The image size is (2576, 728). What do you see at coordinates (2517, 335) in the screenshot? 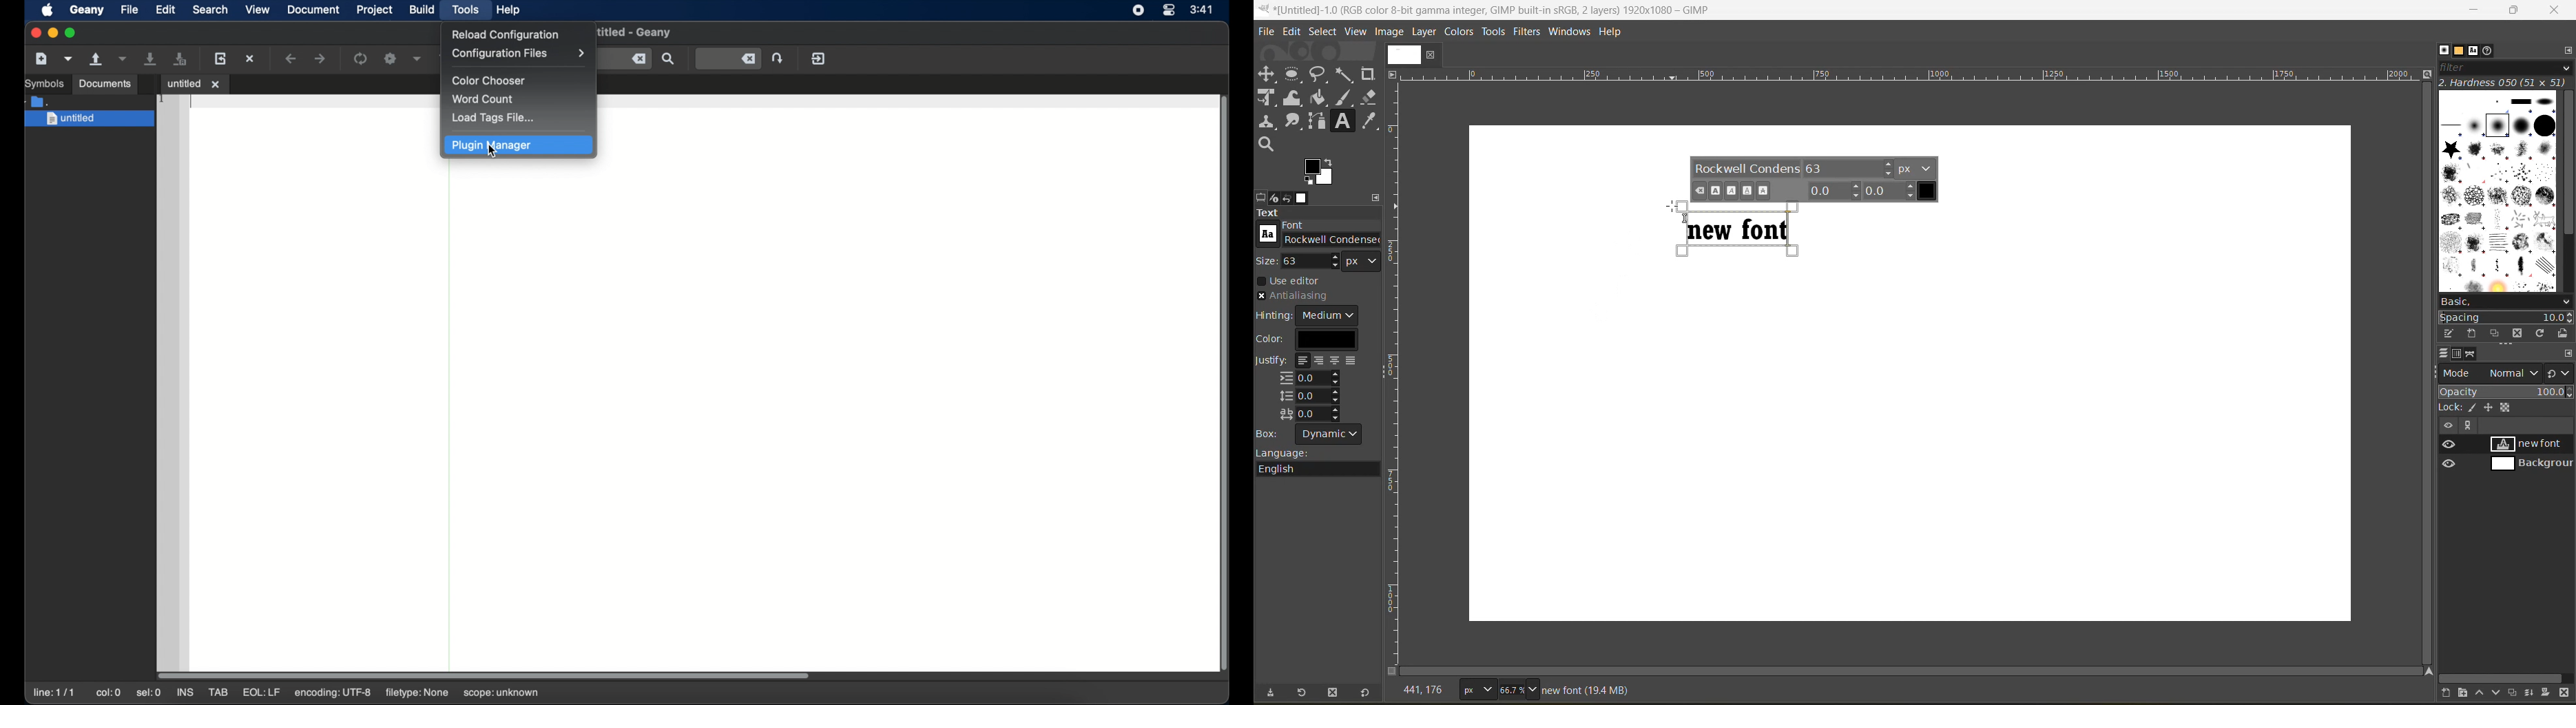
I see `delete this brush` at bounding box center [2517, 335].